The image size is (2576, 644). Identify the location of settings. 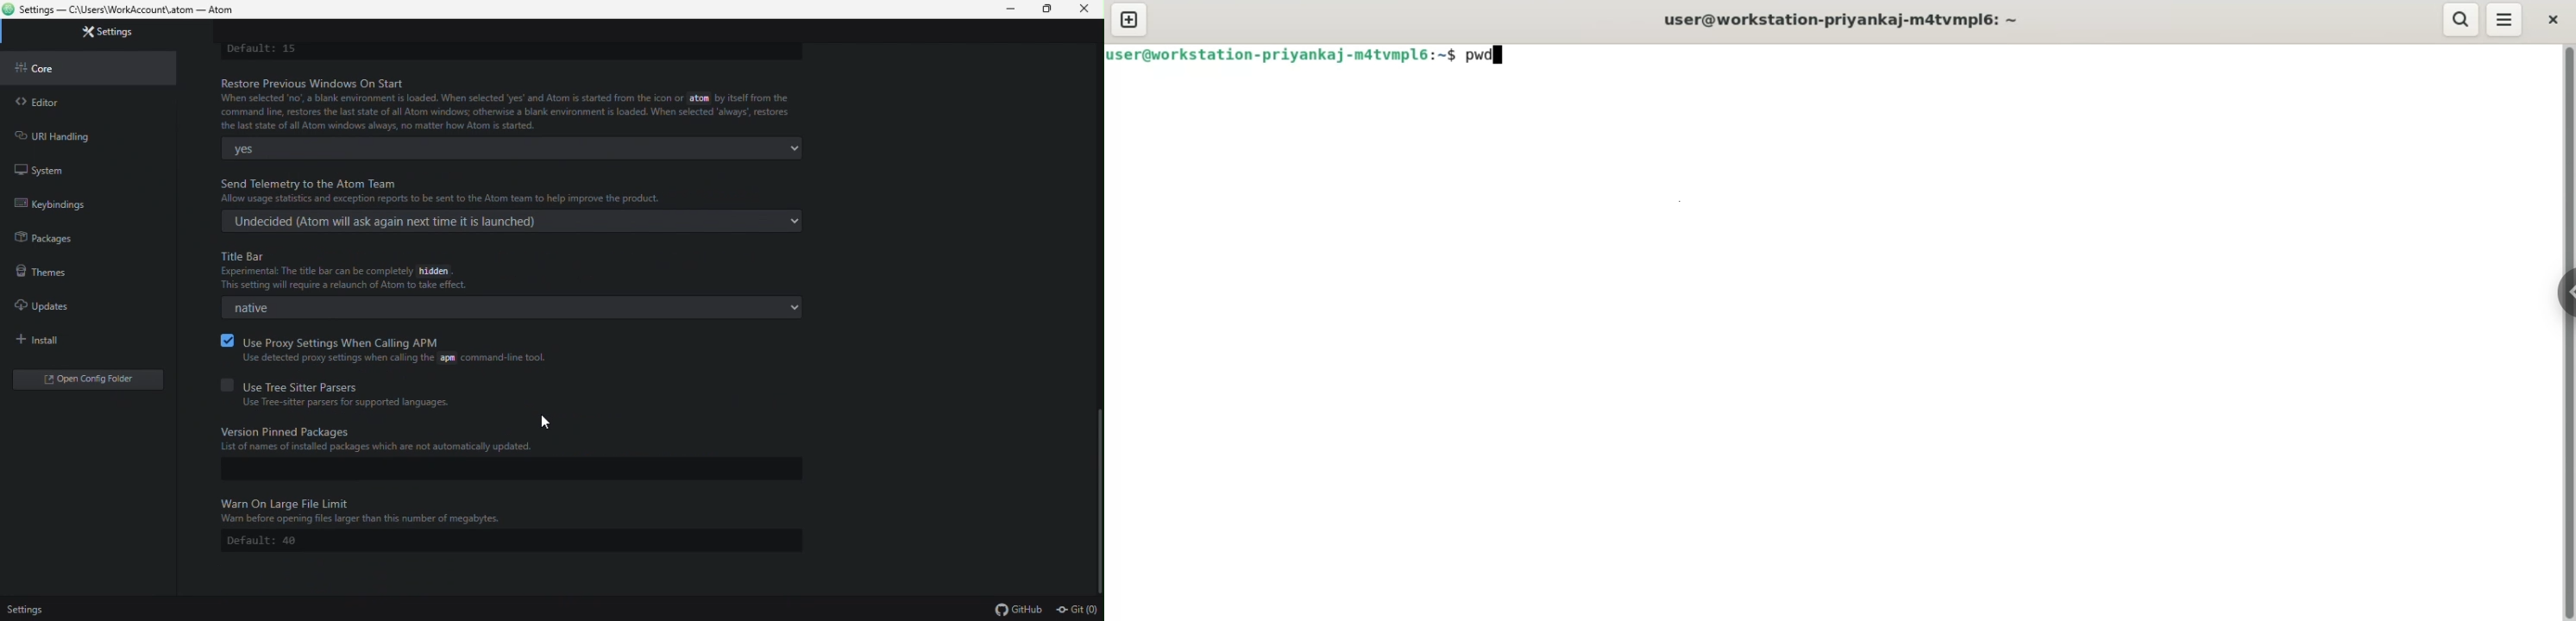
(110, 32).